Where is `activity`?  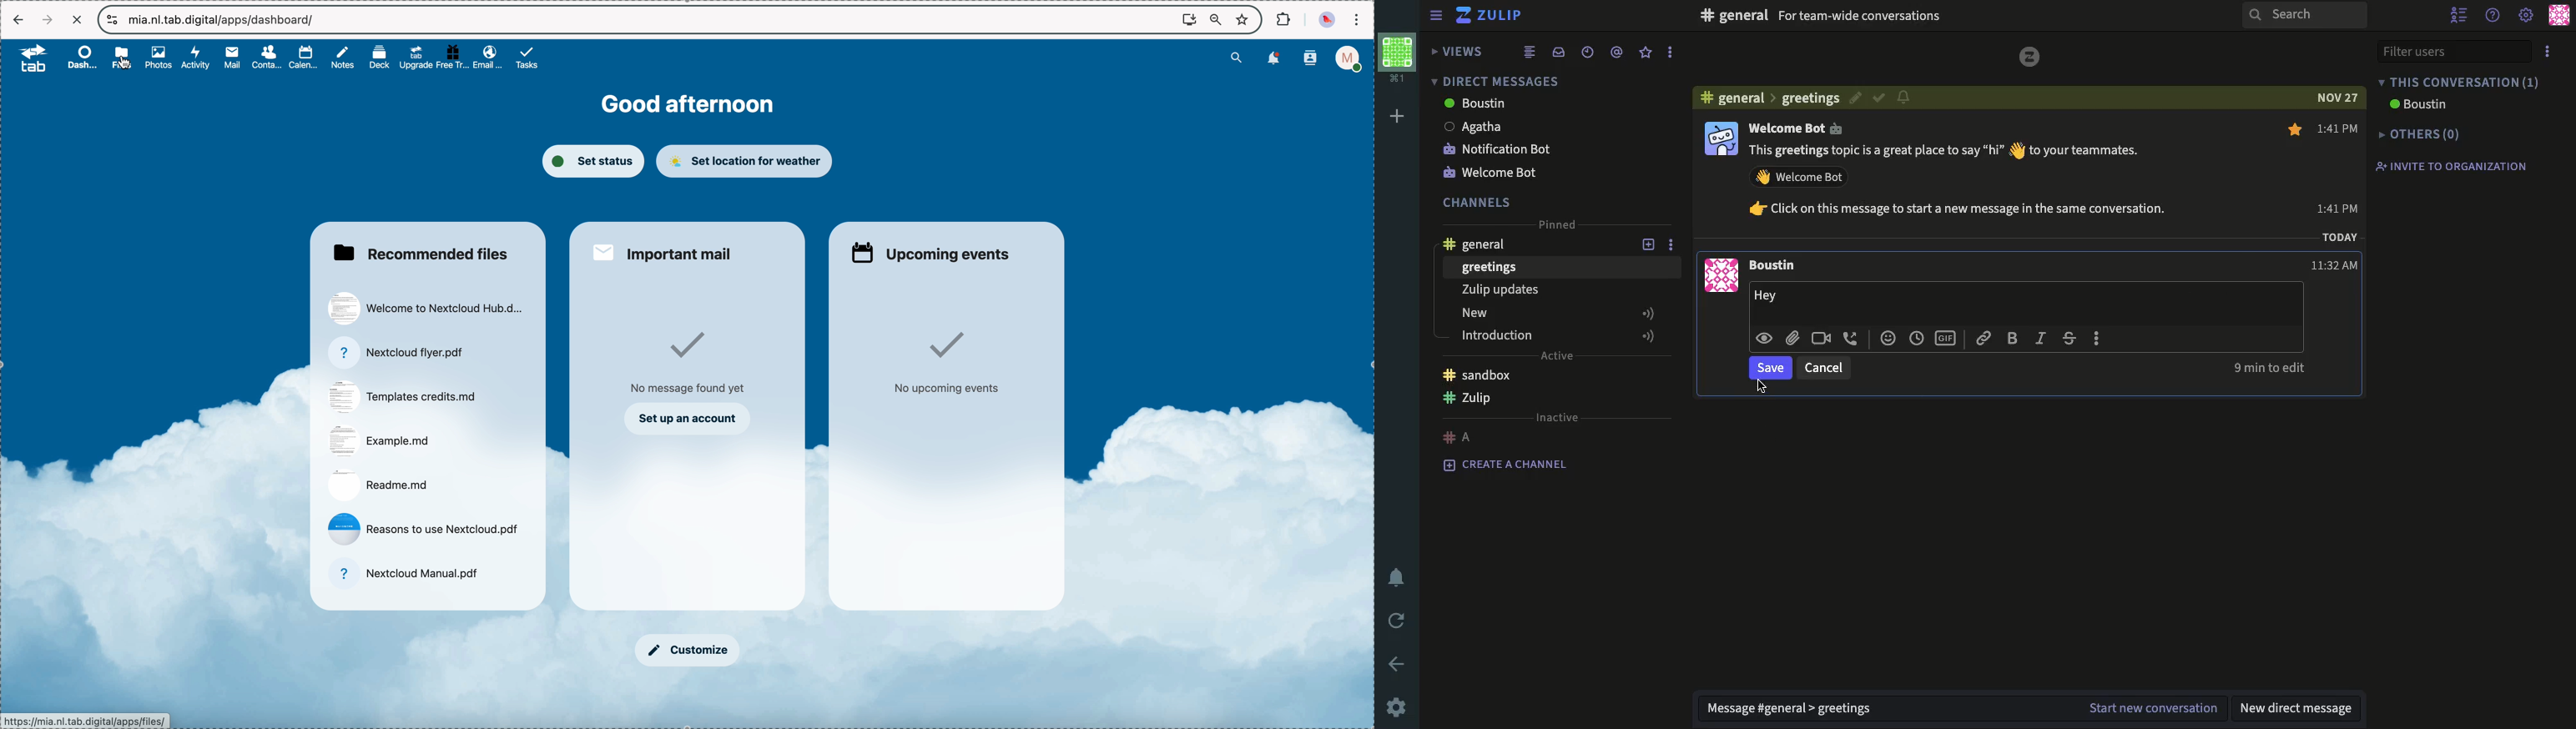 activity is located at coordinates (197, 57).